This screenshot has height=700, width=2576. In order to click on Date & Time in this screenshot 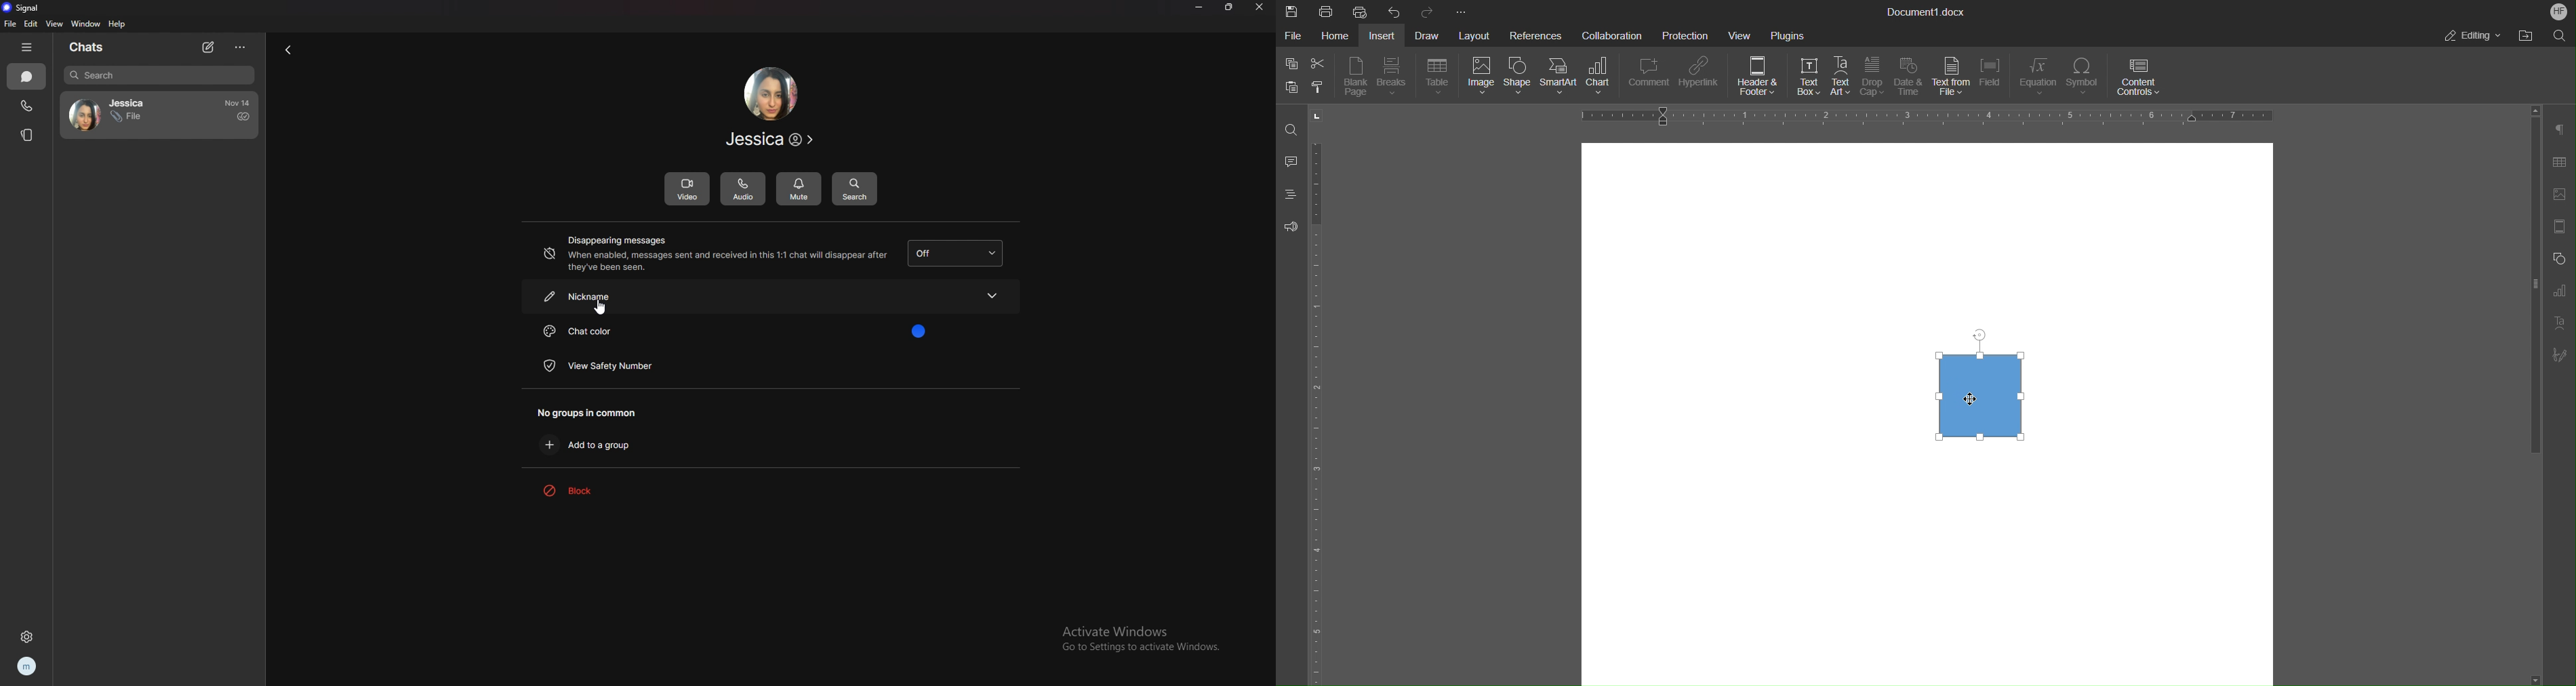, I will do `click(1910, 78)`.